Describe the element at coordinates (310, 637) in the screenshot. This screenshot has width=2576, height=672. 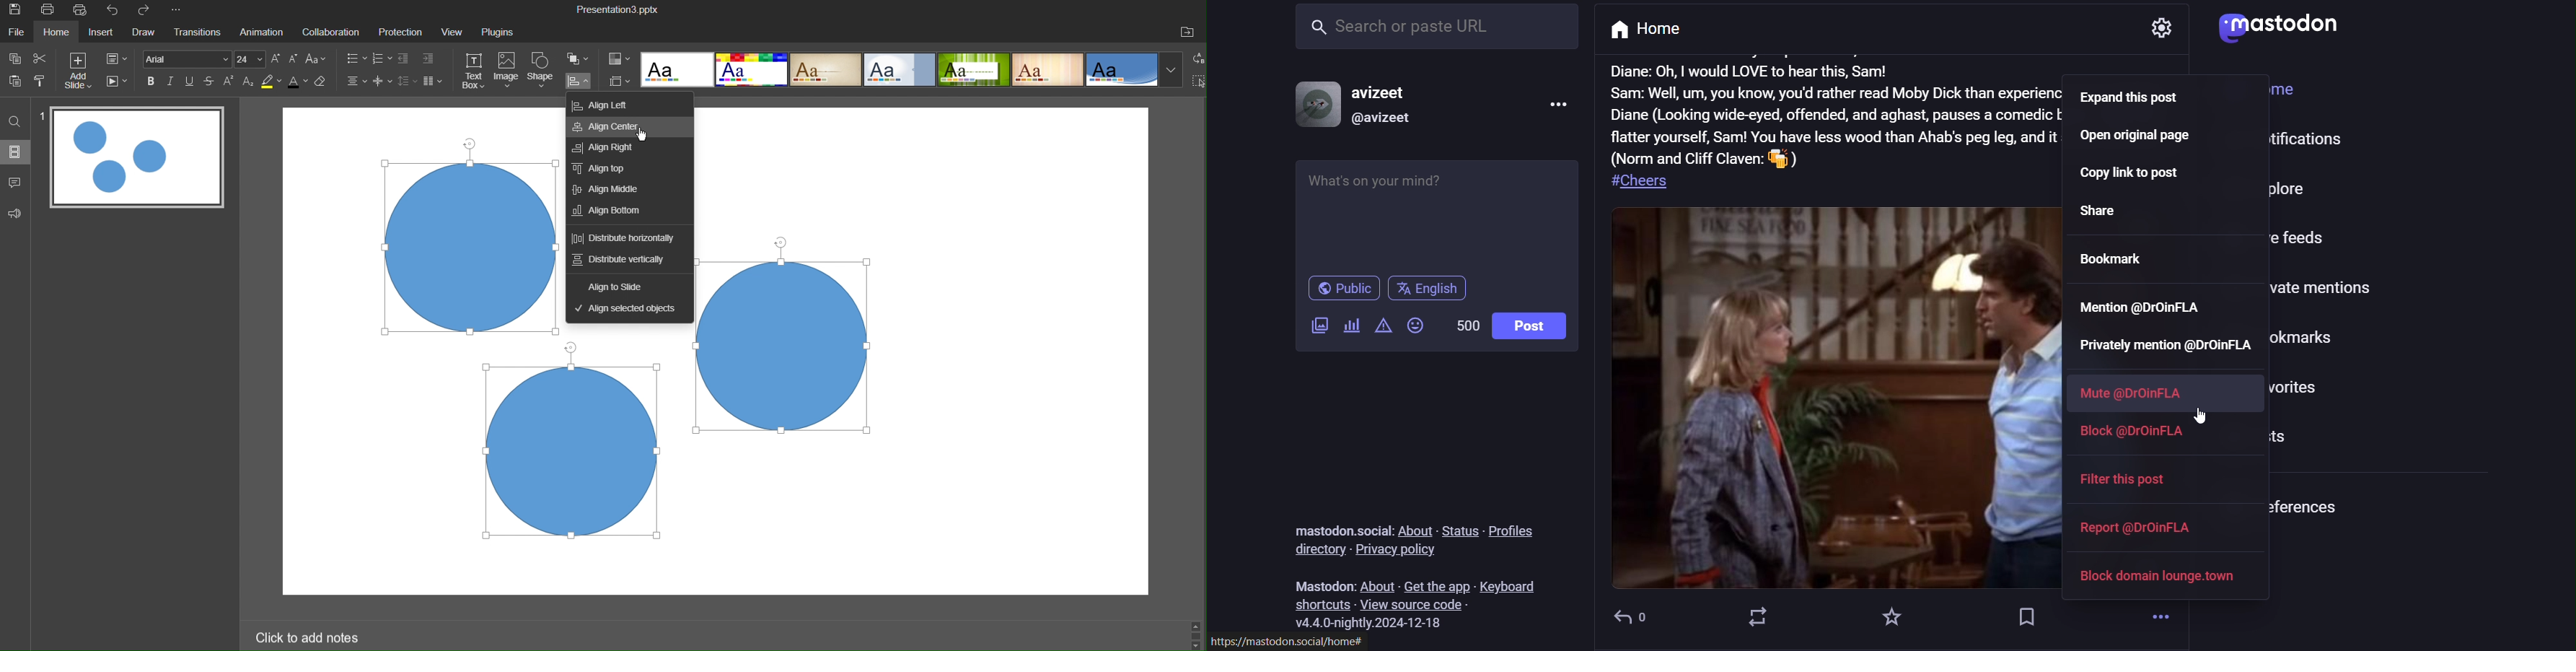
I see `Click to add notes` at that location.